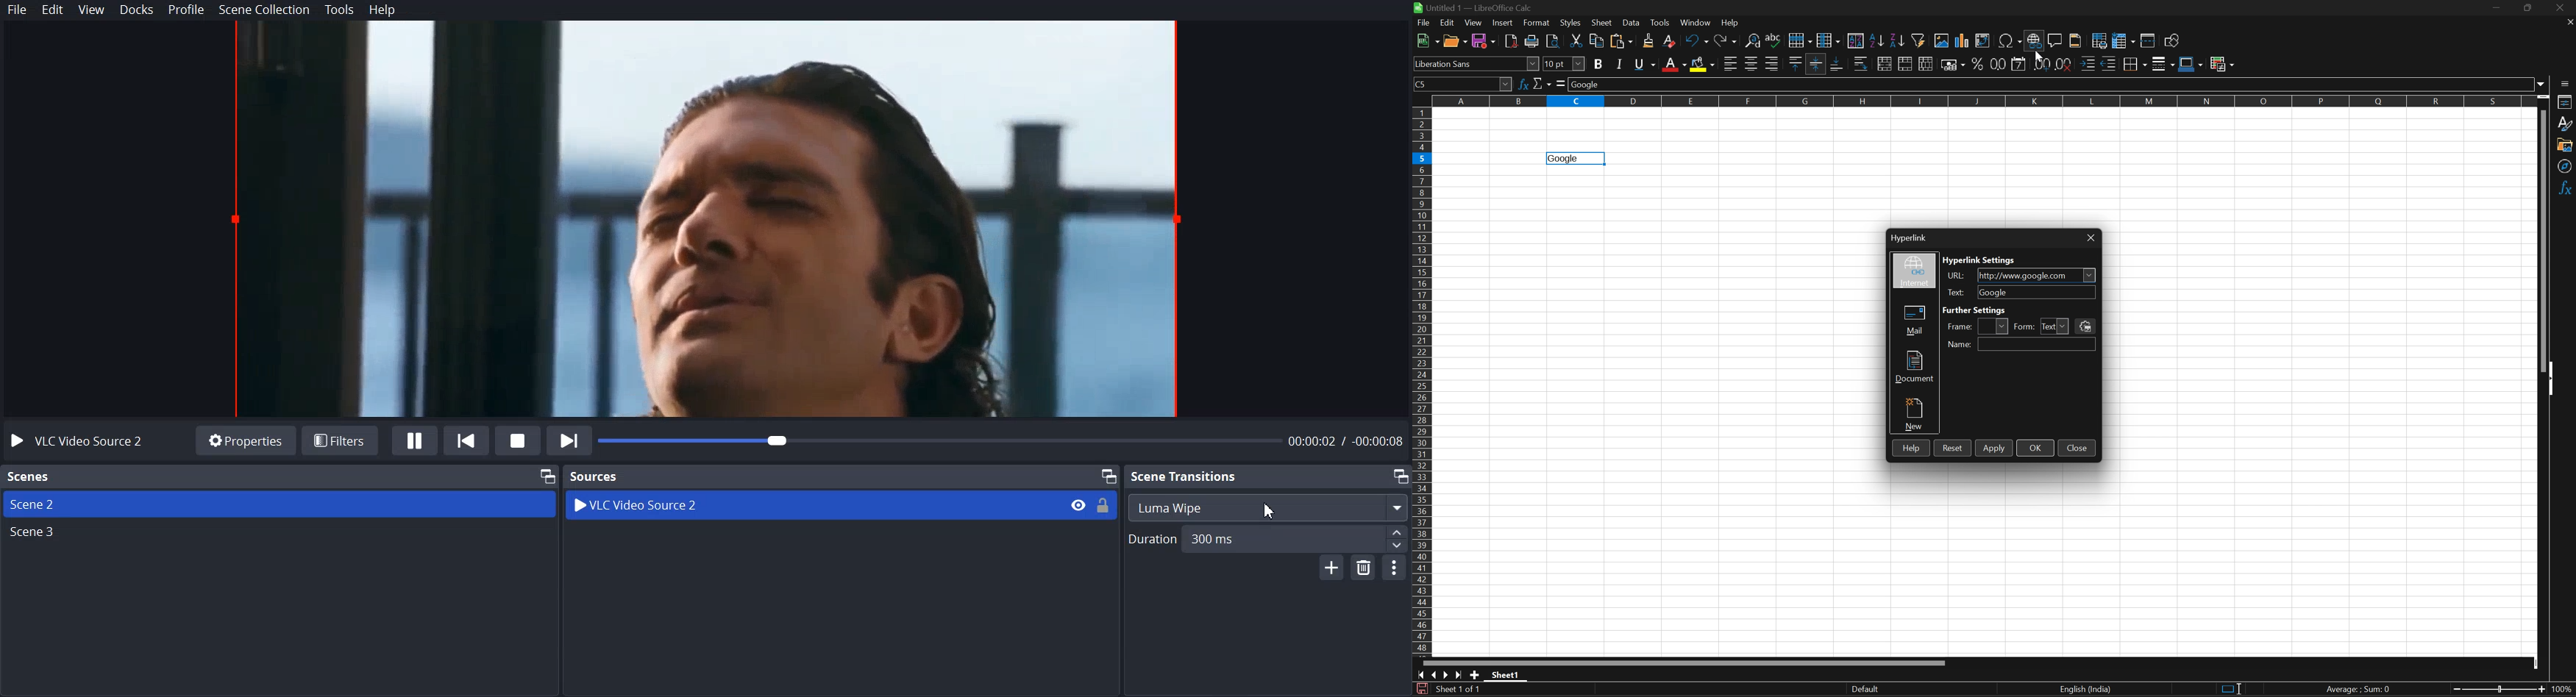 The image size is (2576, 700). Describe the element at coordinates (1456, 41) in the screenshot. I see `Open` at that location.